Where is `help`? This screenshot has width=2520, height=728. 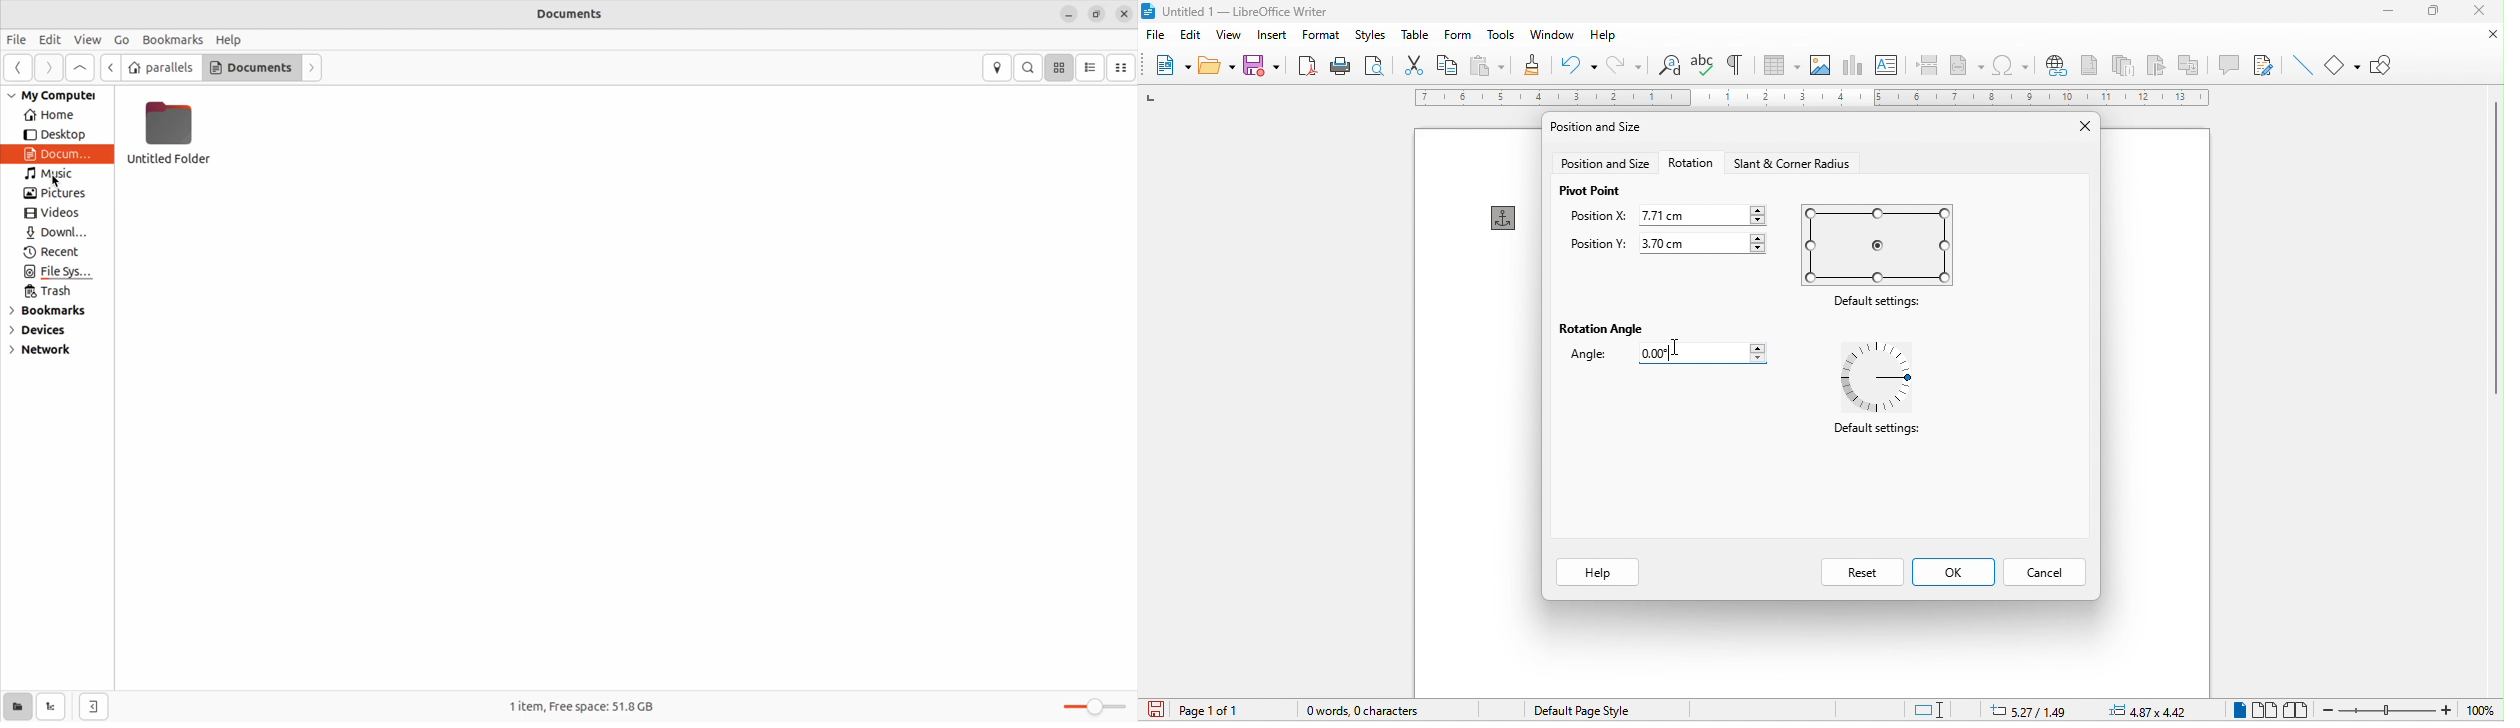
help is located at coordinates (1601, 36).